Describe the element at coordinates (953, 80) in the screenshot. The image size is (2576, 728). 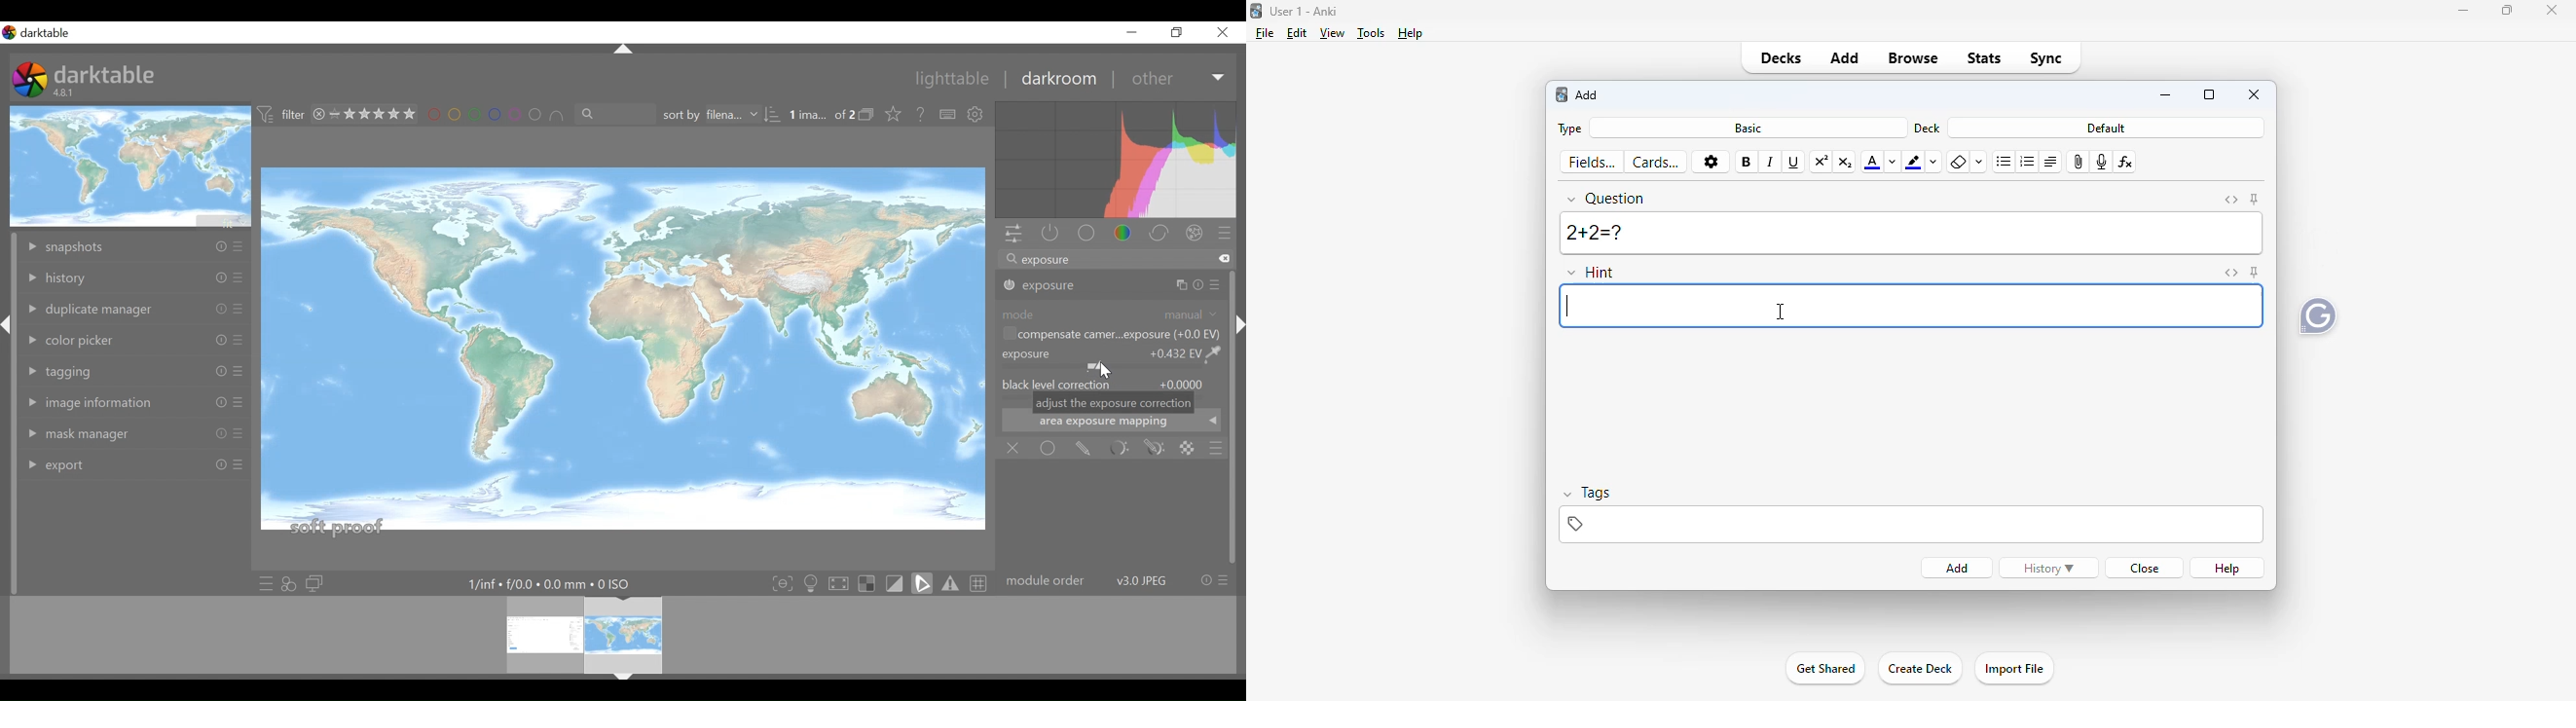
I see `lighttable` at that location.